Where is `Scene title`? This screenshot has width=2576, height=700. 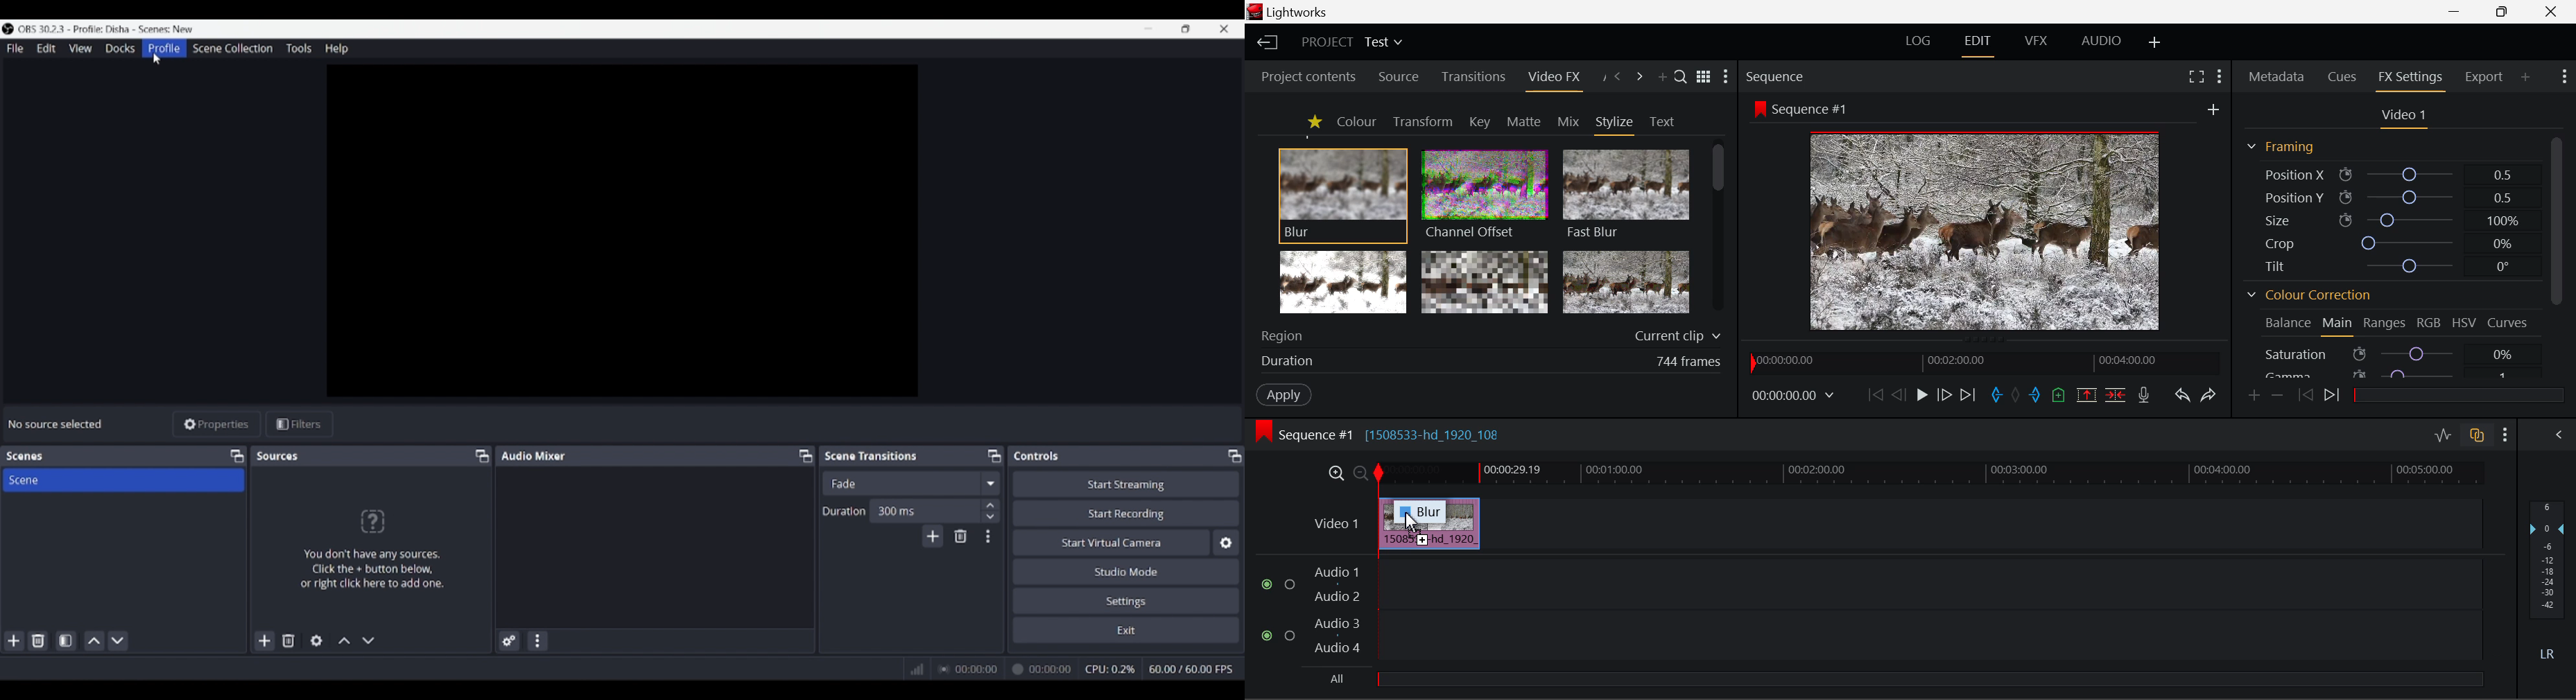 Scene title is located at coordinates (123, 480).